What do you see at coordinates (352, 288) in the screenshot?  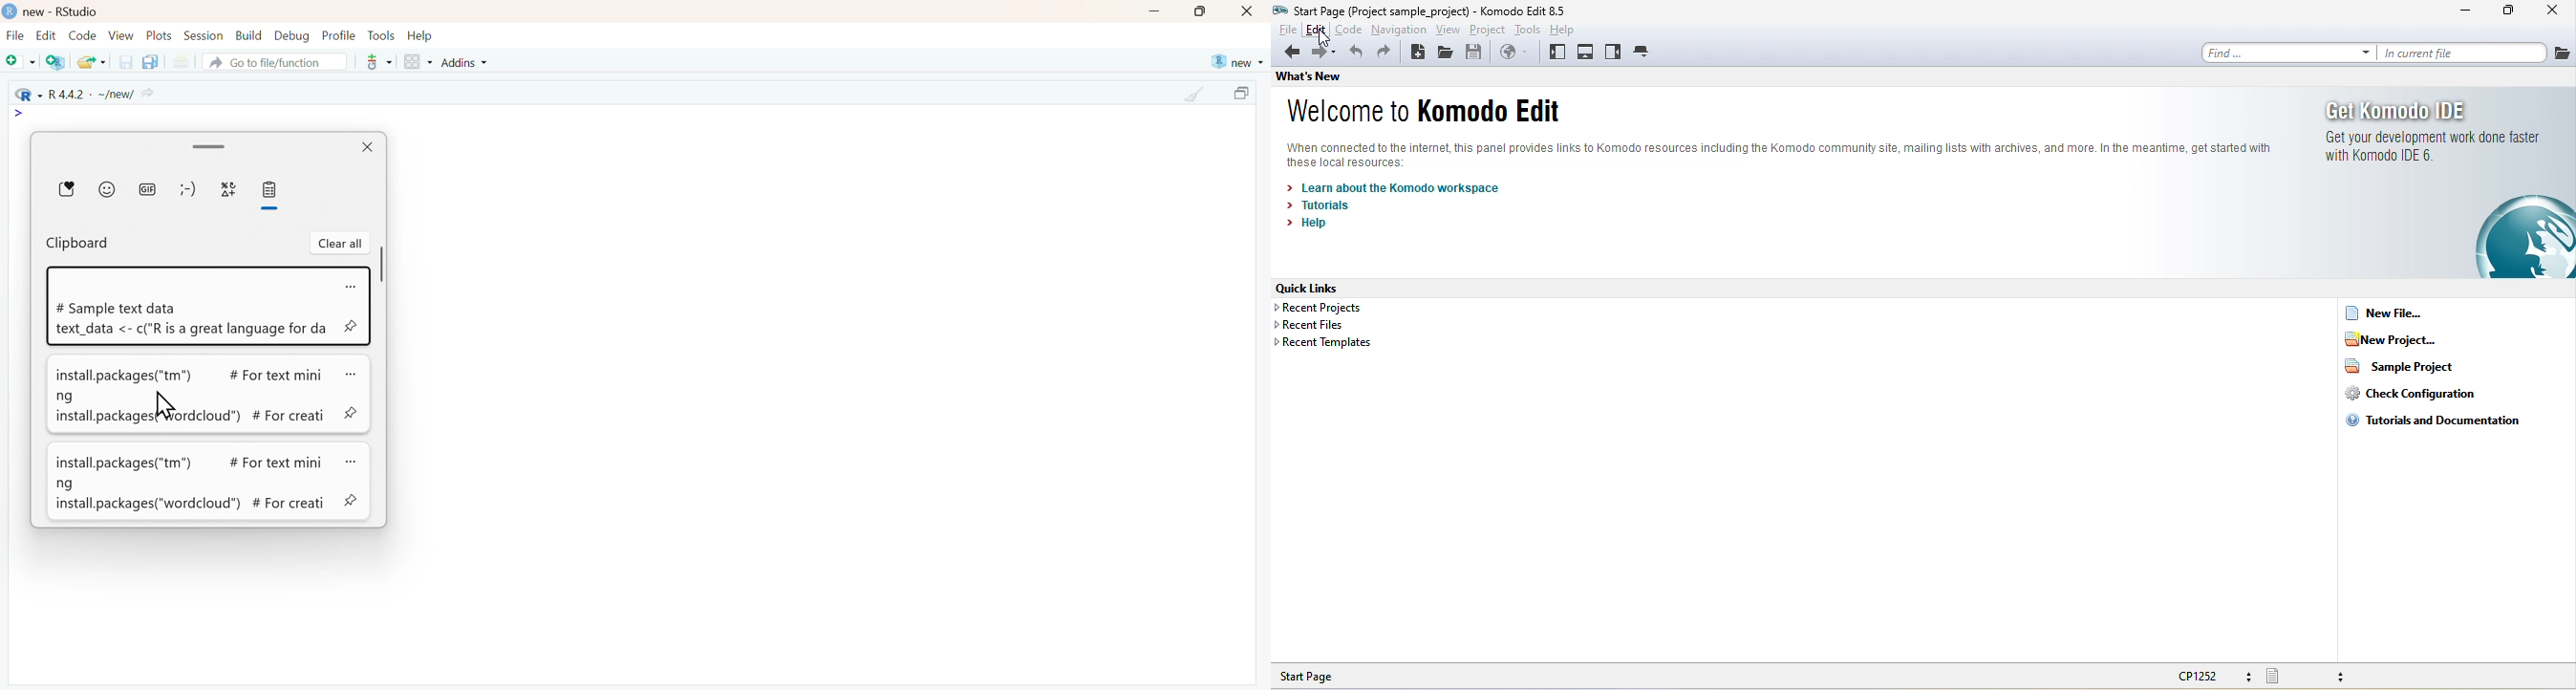 I see `more options` at bounding box center [352, 288].